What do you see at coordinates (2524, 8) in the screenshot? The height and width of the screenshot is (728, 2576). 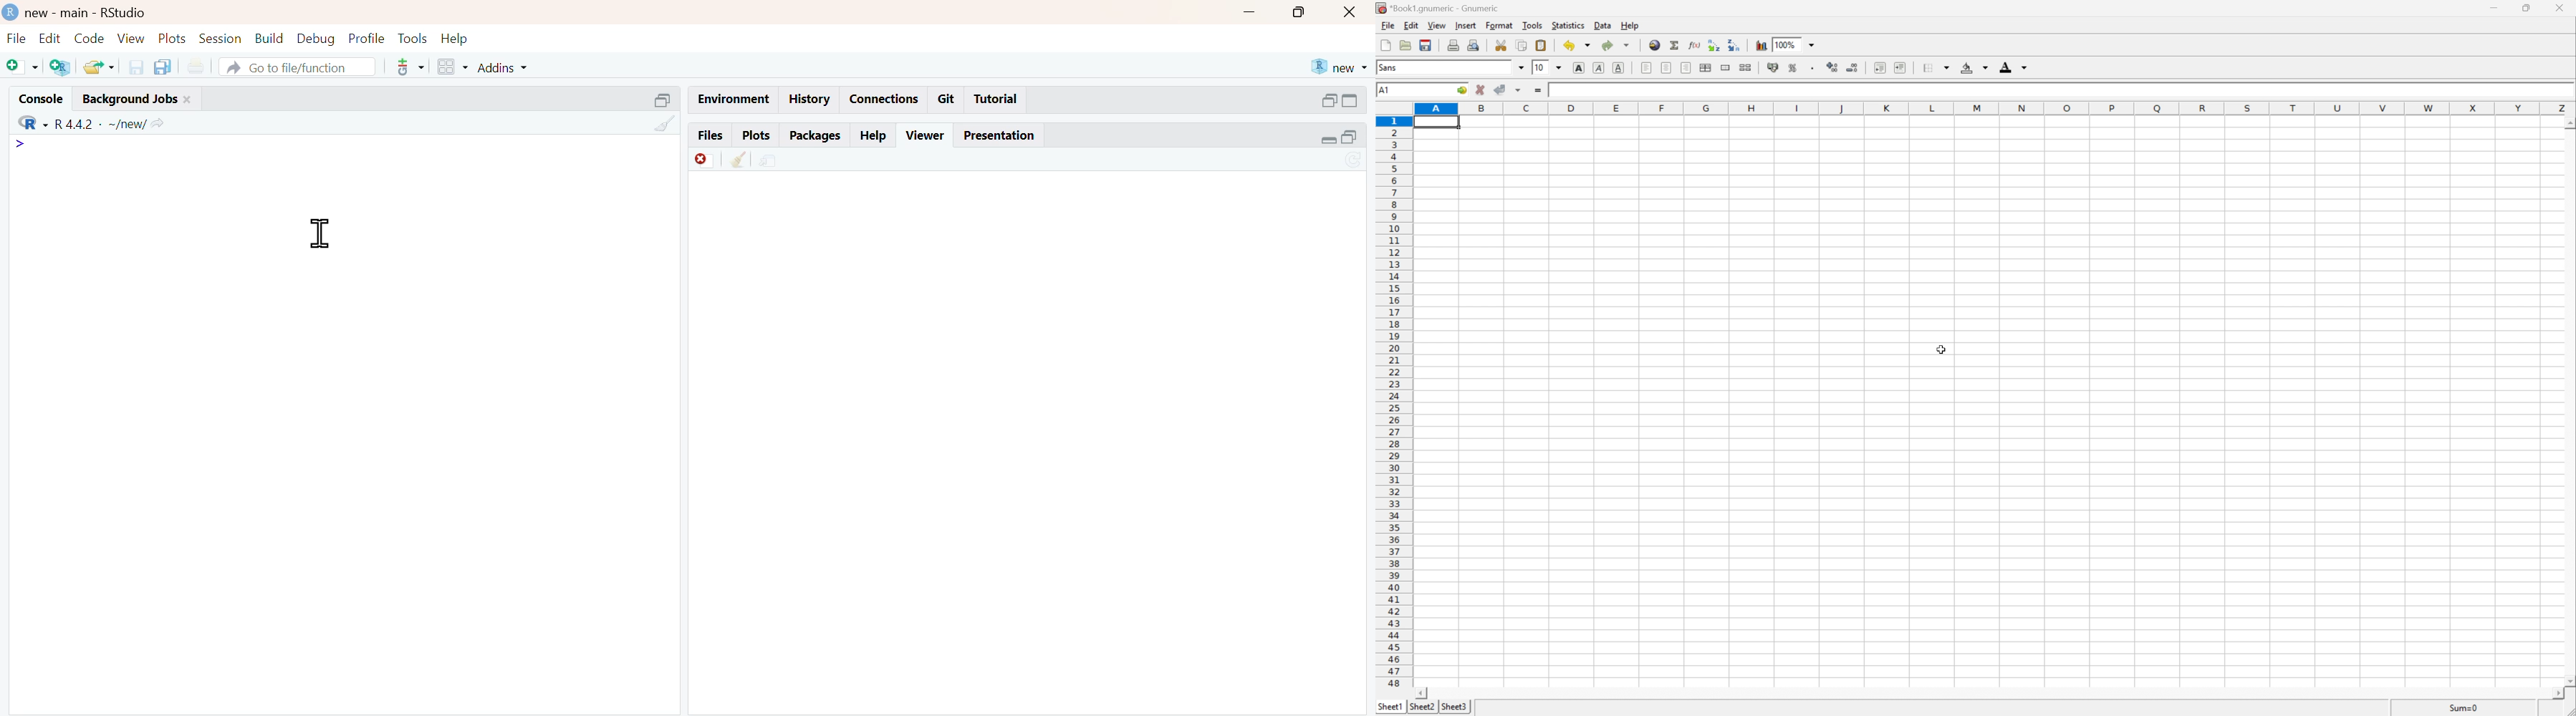 I see `Restore Down` at bounding box center [2524, 8].